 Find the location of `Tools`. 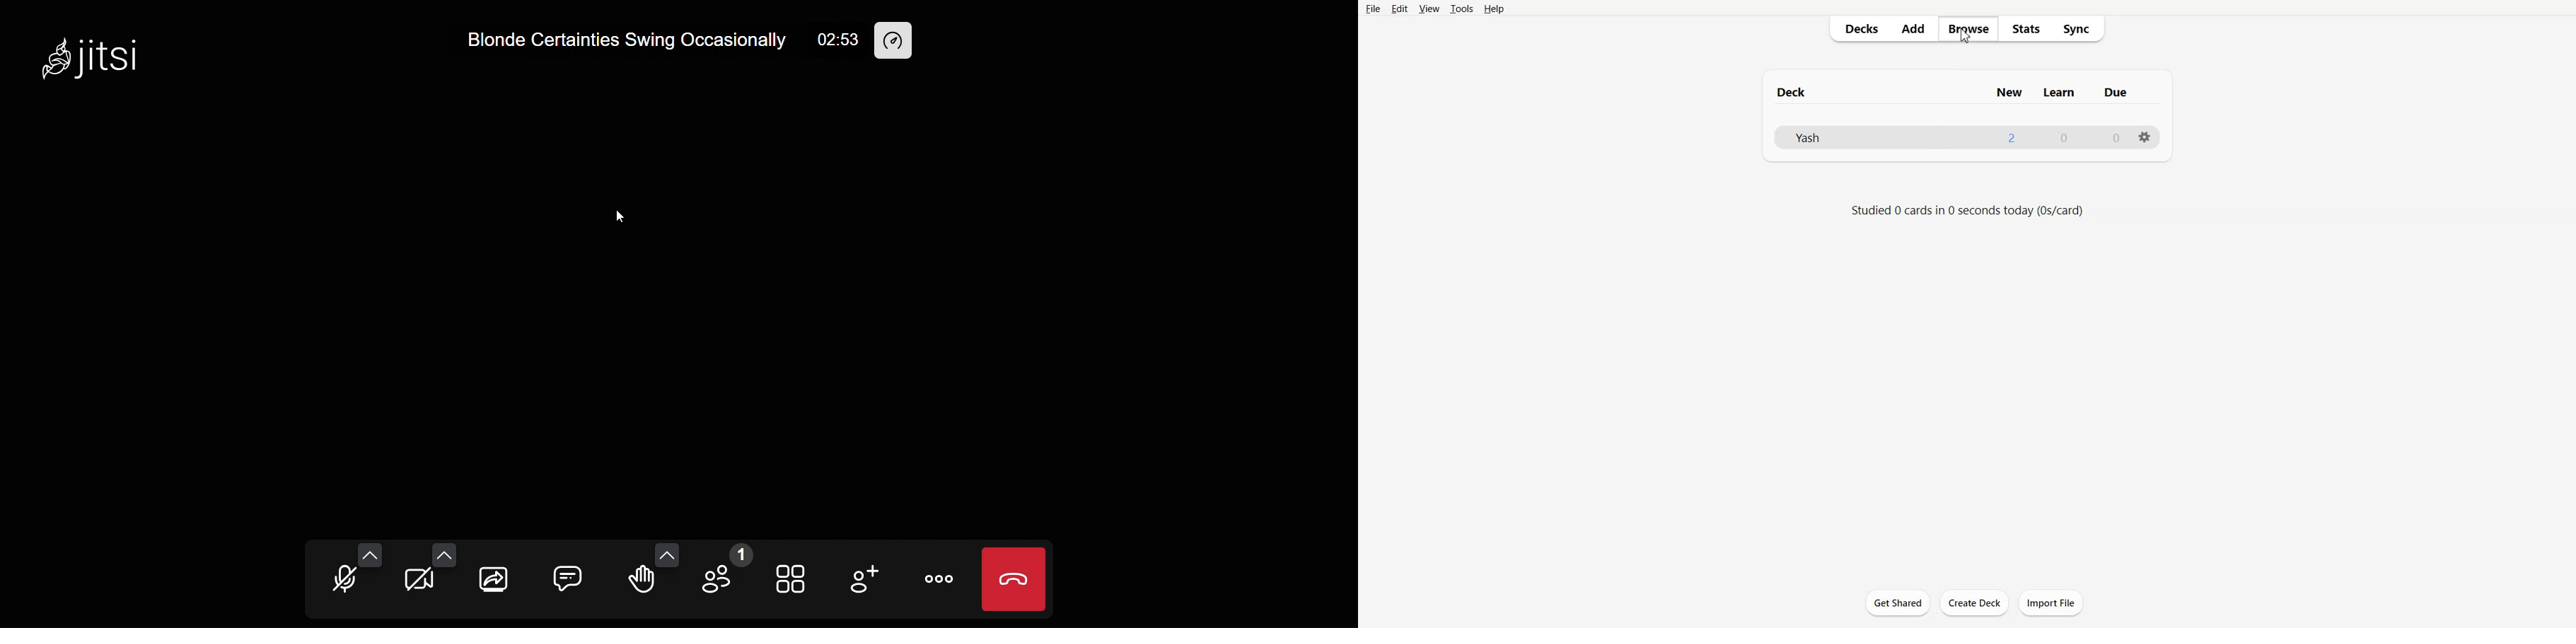

Tools is located at coordinates (1461, 8).